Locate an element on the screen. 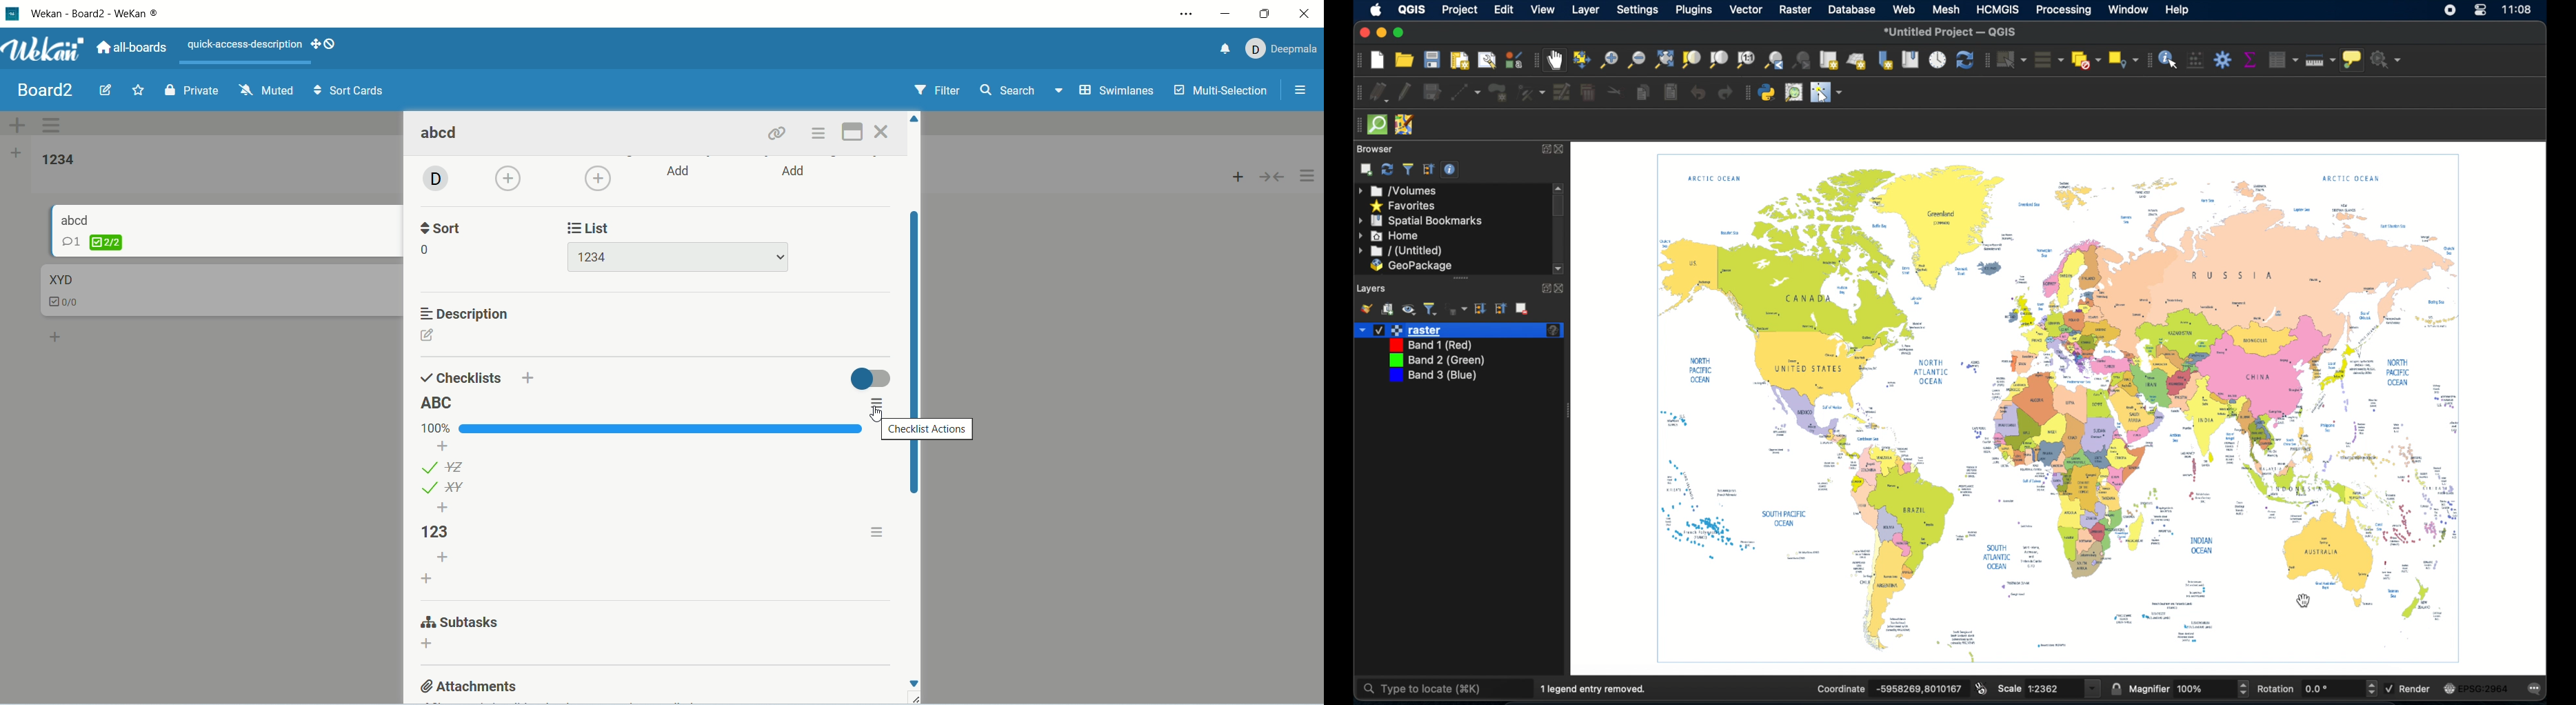  show statistical summary is located at coordinates (2250, 59).